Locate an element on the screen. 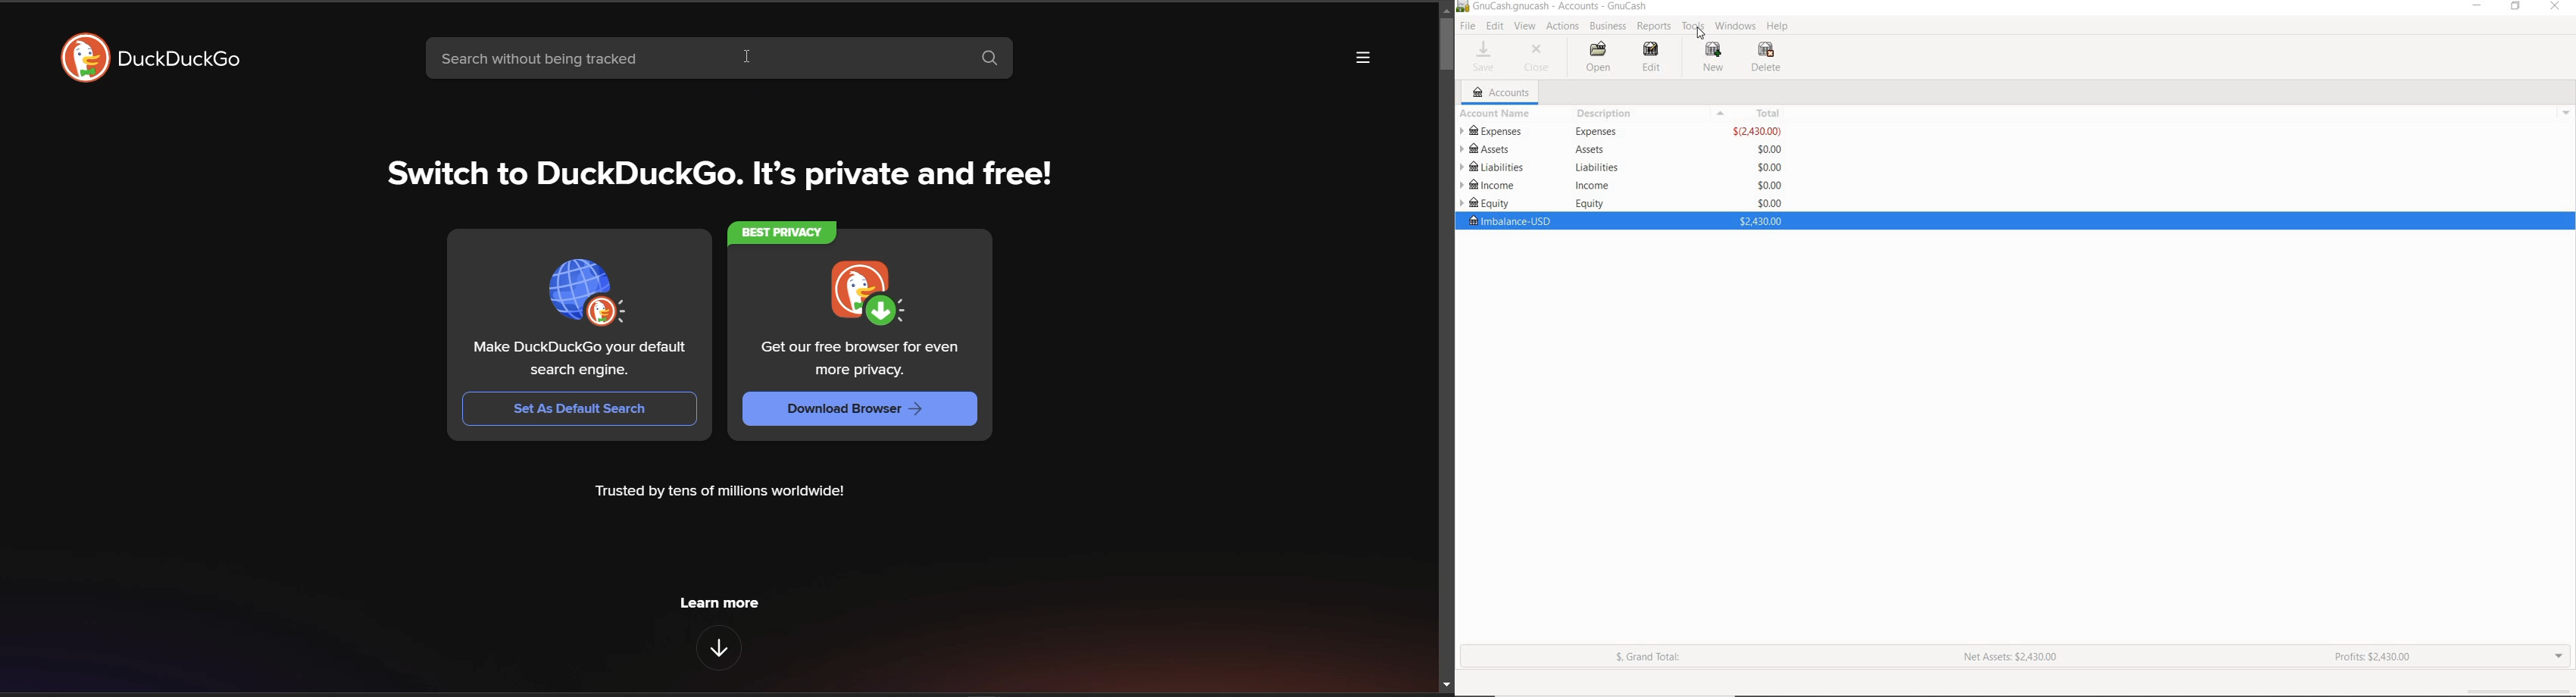 This screenshot has width=2576, height=700. $0.00 is located at coordinates (1769, 203).